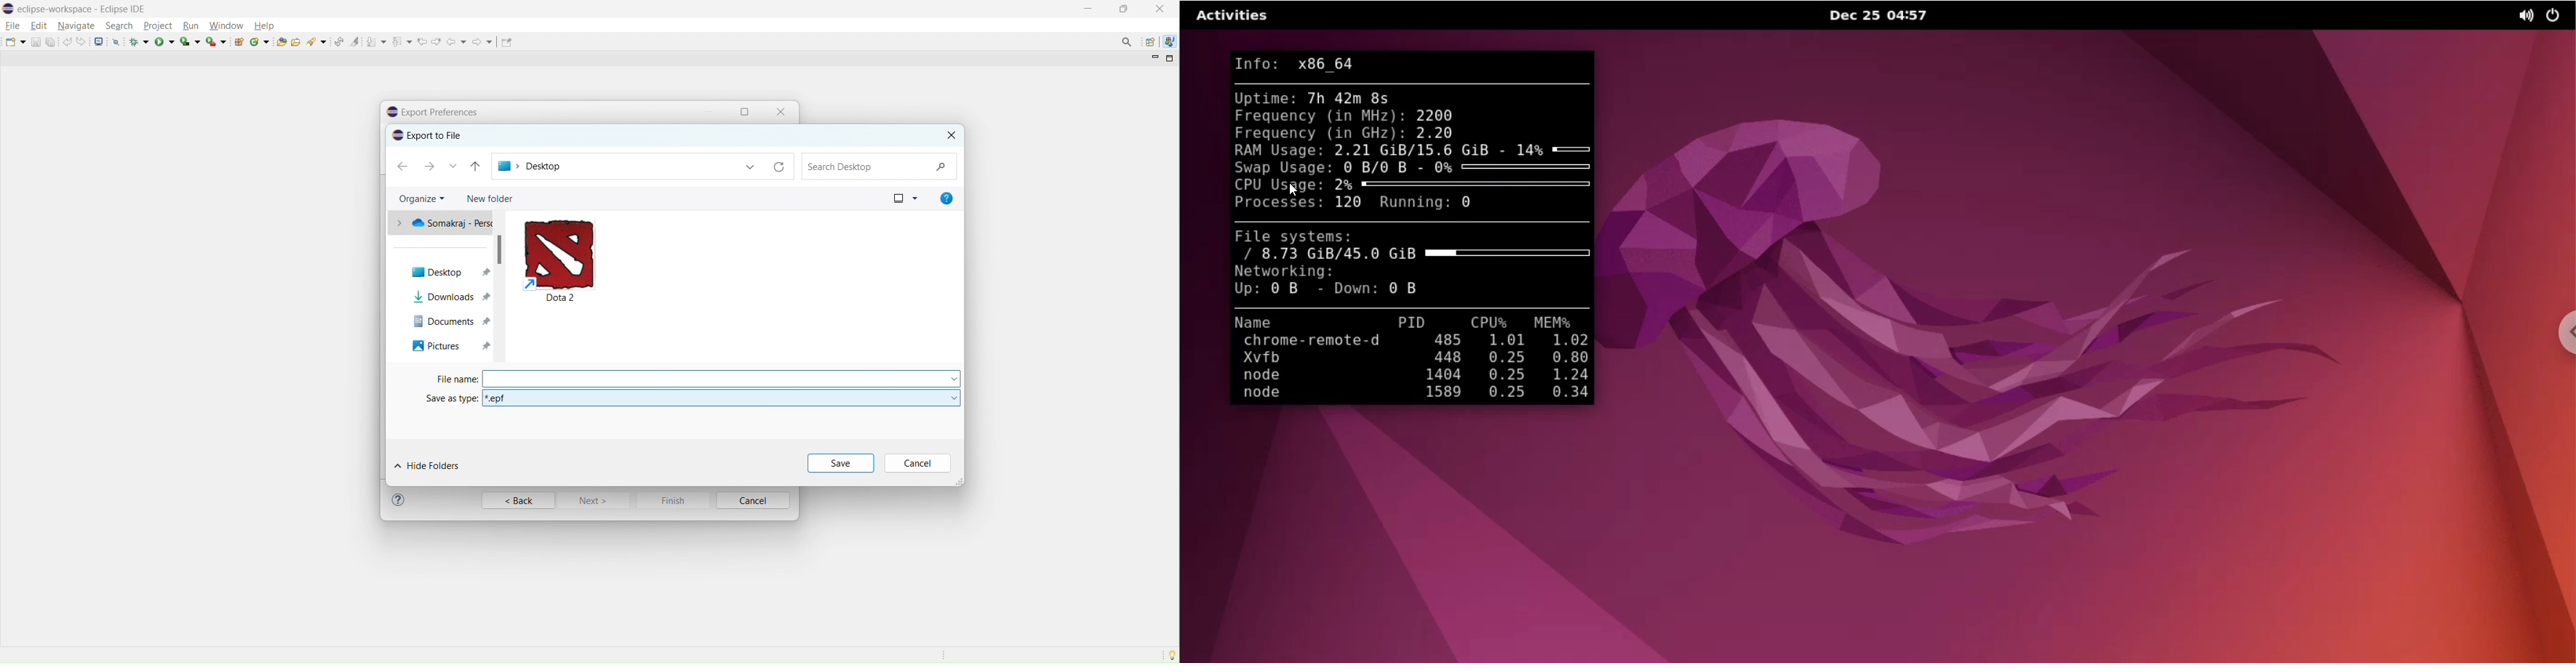  I want to click on toggle ant mark occurances, so click(355, 41).